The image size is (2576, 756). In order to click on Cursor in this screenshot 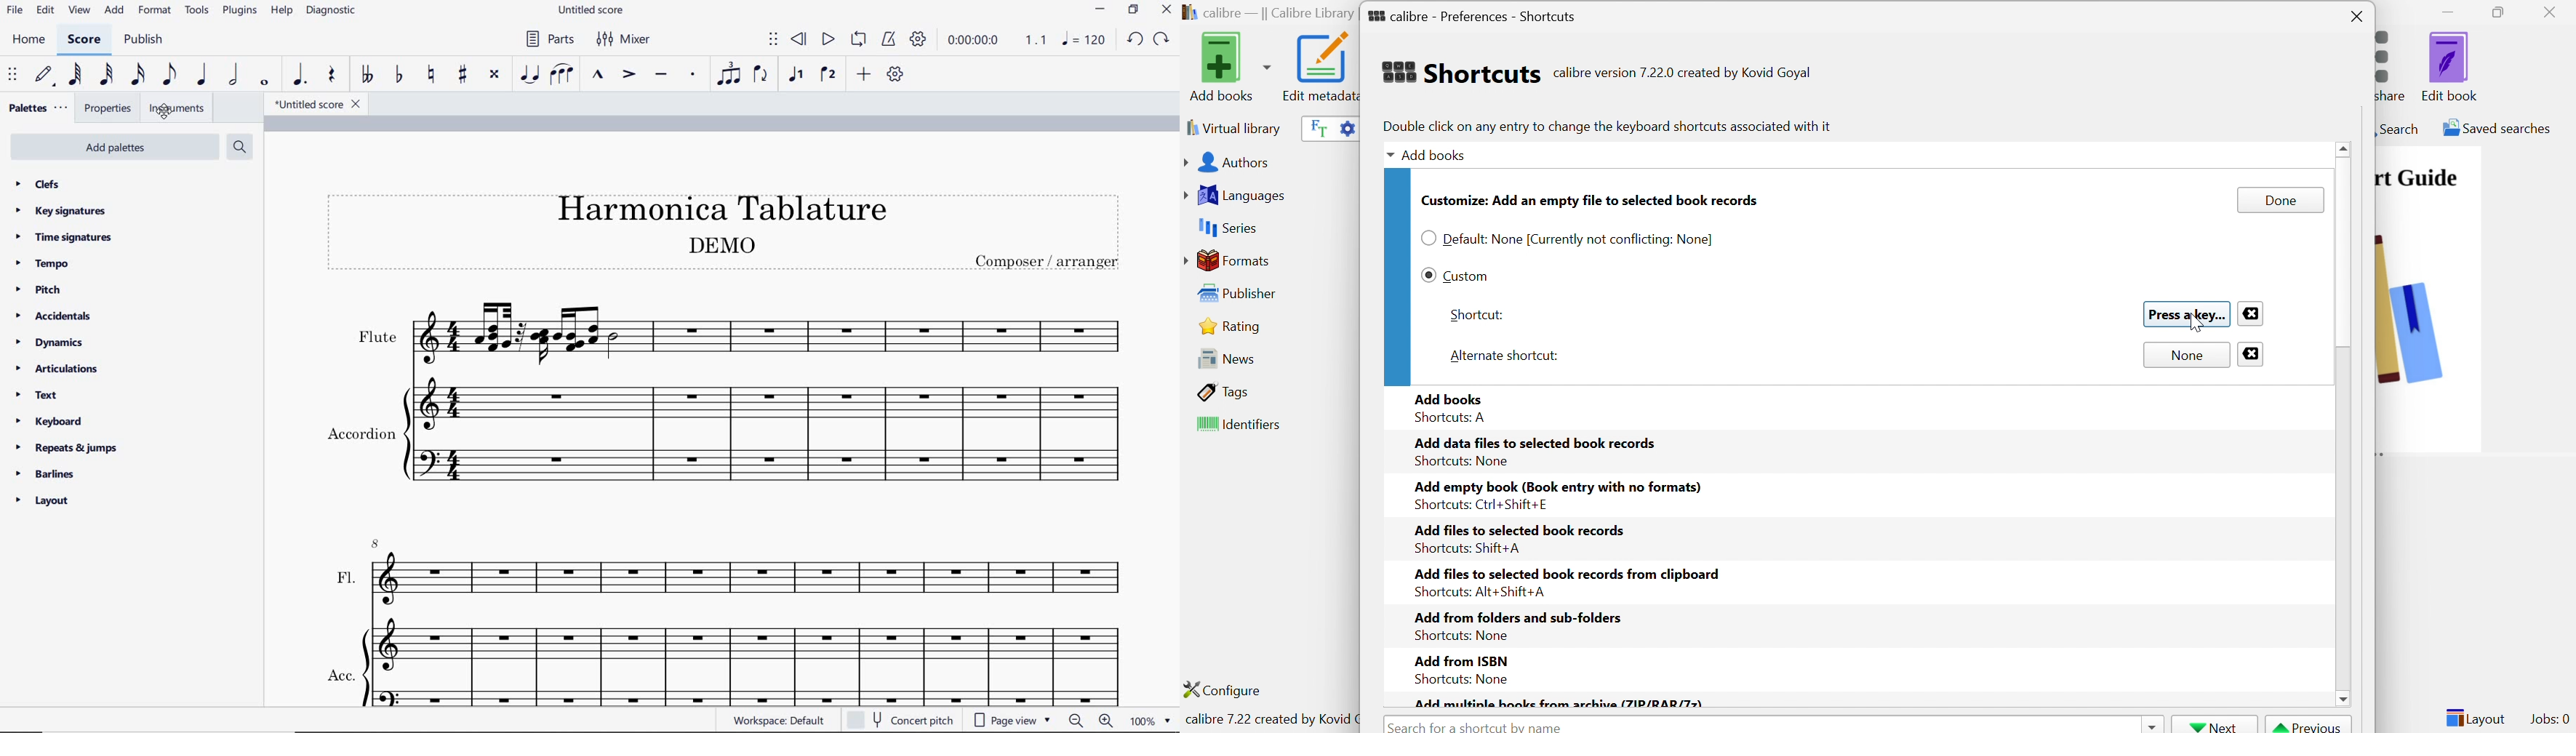, I will do `click(2191, 322)`.